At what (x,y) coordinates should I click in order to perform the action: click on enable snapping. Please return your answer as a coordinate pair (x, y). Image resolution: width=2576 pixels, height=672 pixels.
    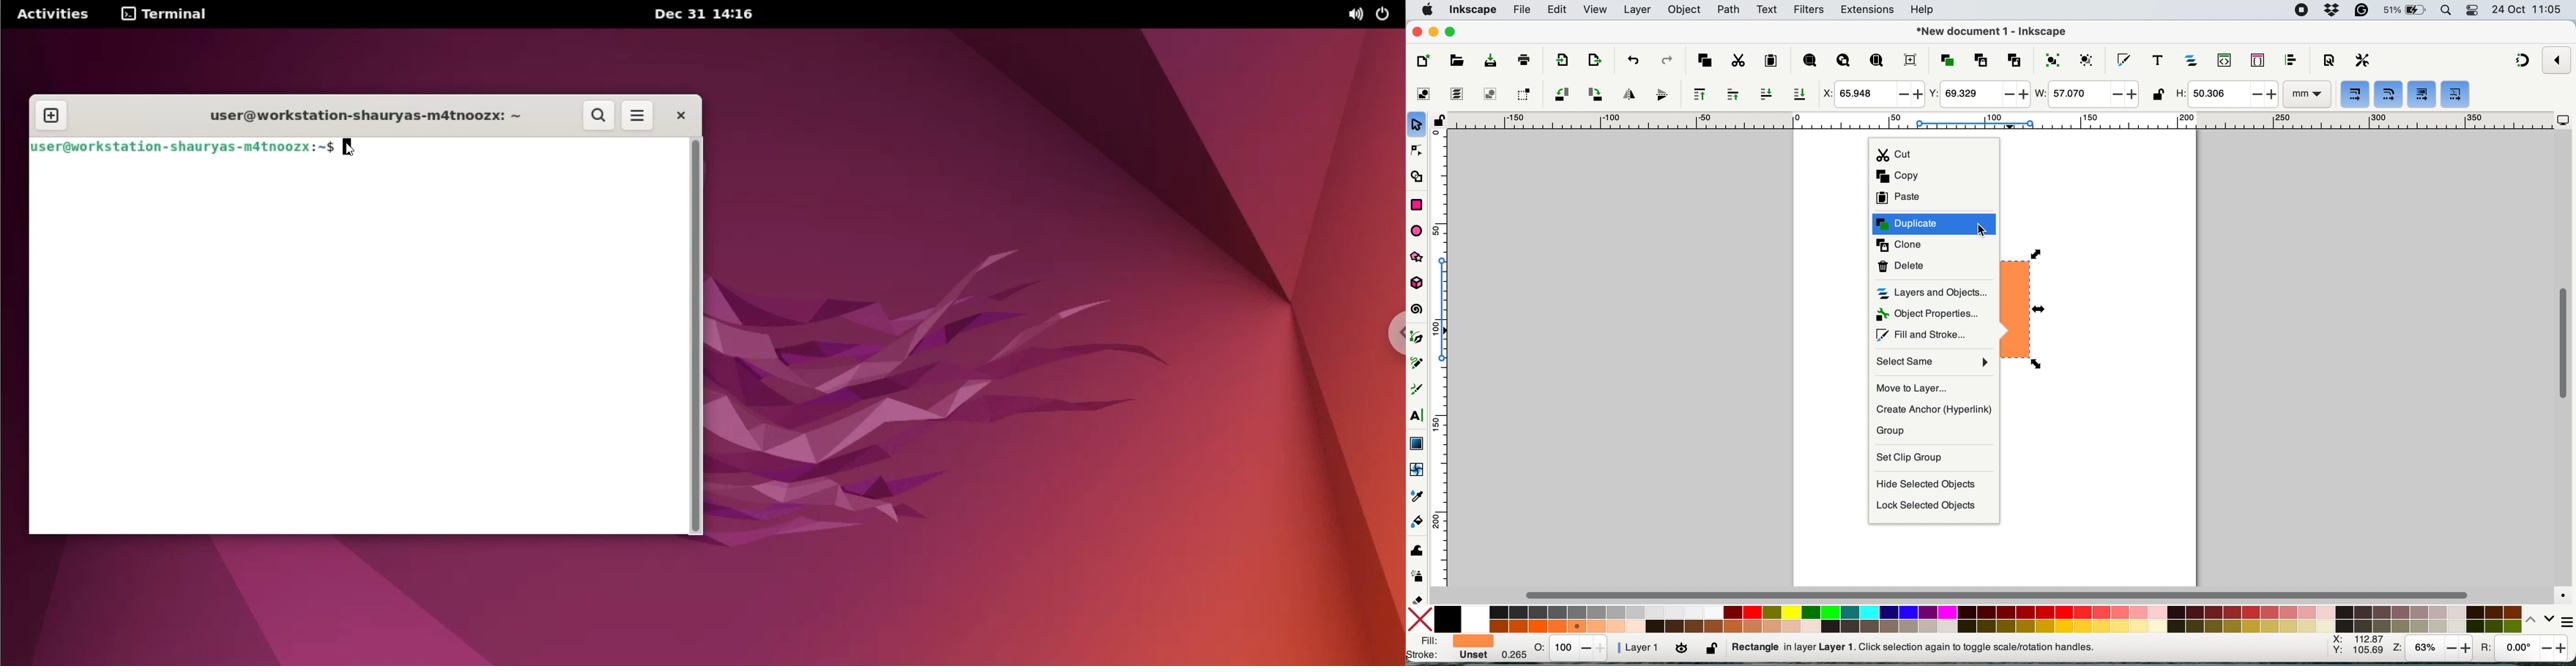
    Looking at the image, I should click on (2557, 59).